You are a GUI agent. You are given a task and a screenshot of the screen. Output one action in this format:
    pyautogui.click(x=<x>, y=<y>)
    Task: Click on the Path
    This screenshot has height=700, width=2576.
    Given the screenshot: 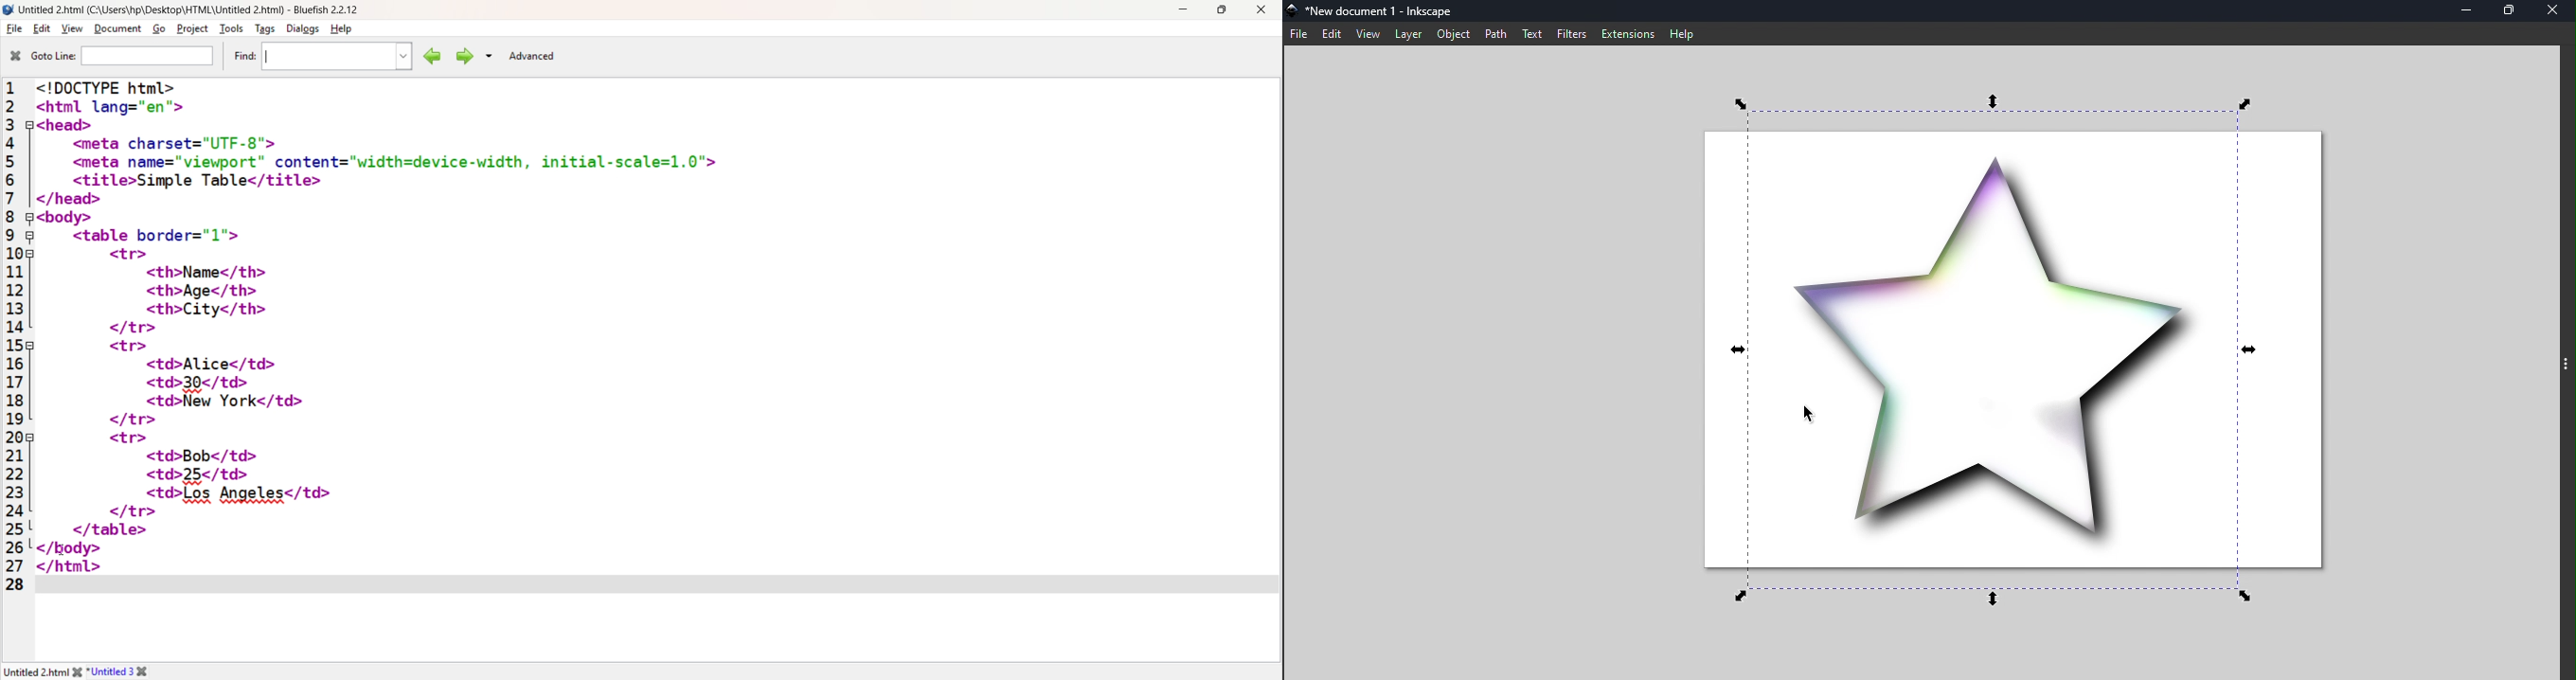 What is the action you would take?
    pyautogui.click(x=1498, y=35)
    